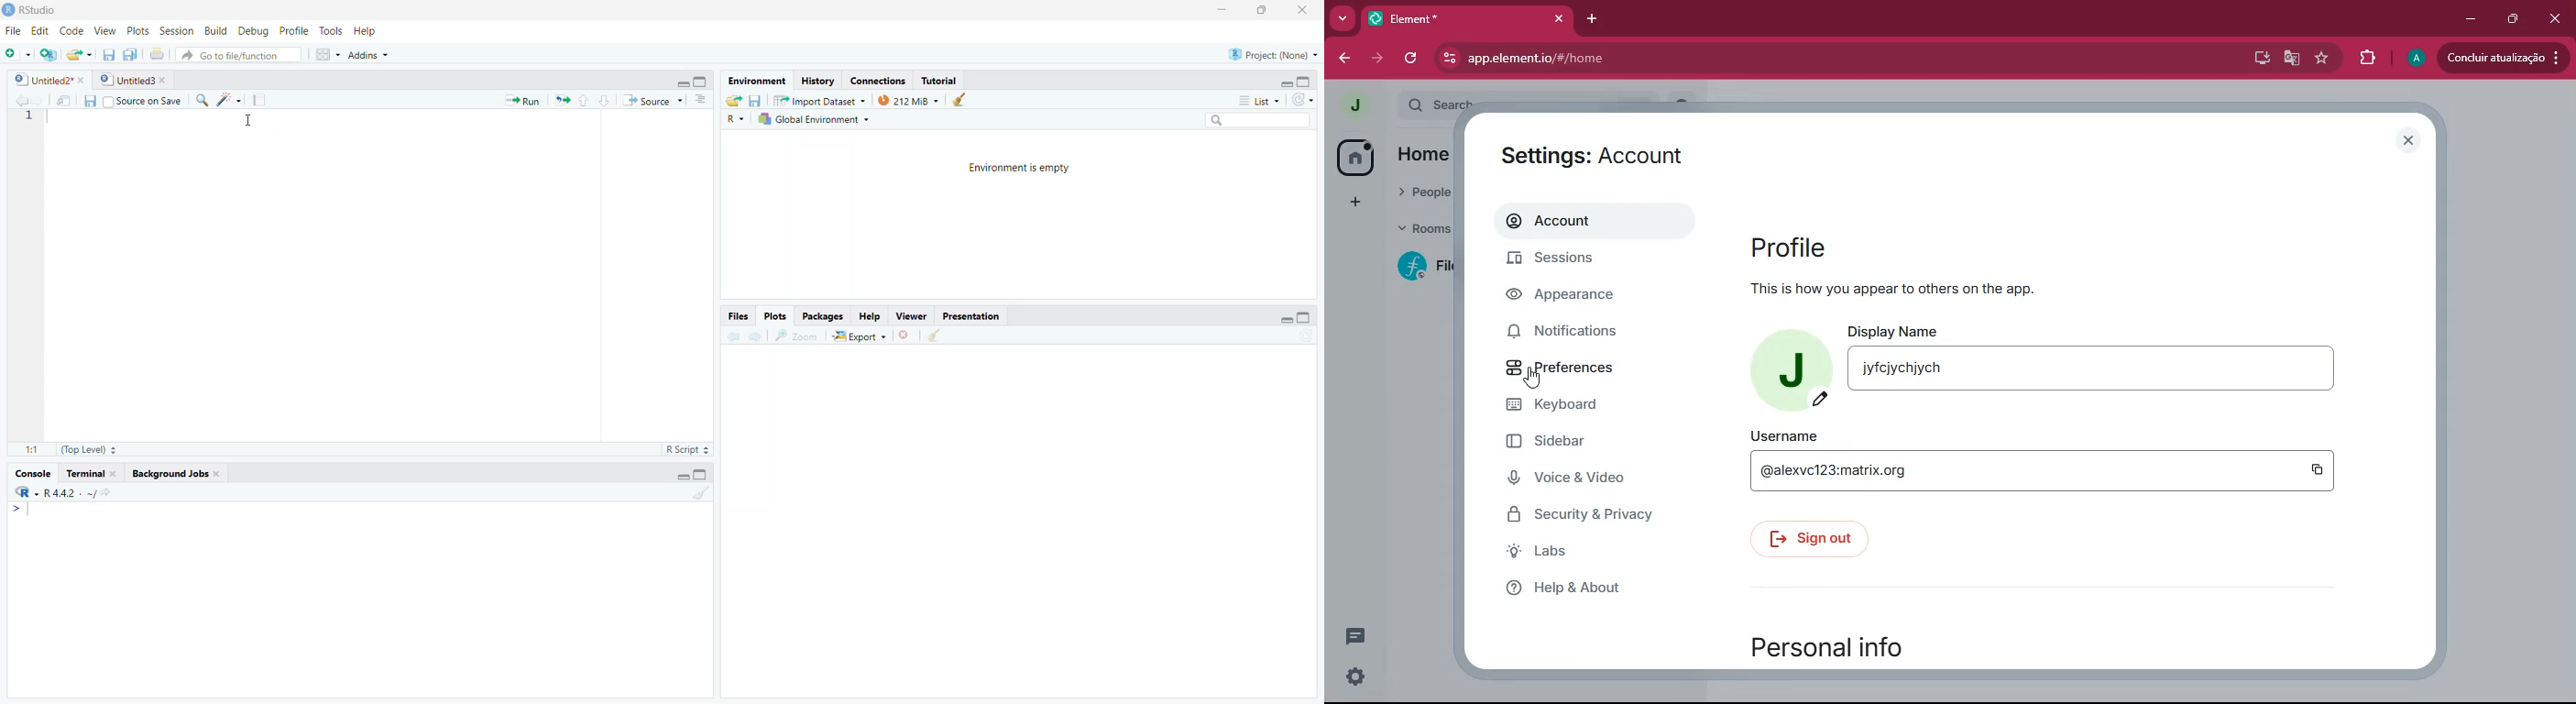 This screenshot has width=2576, height=728. I want to click on R SCRIPT, so click(685, 449).